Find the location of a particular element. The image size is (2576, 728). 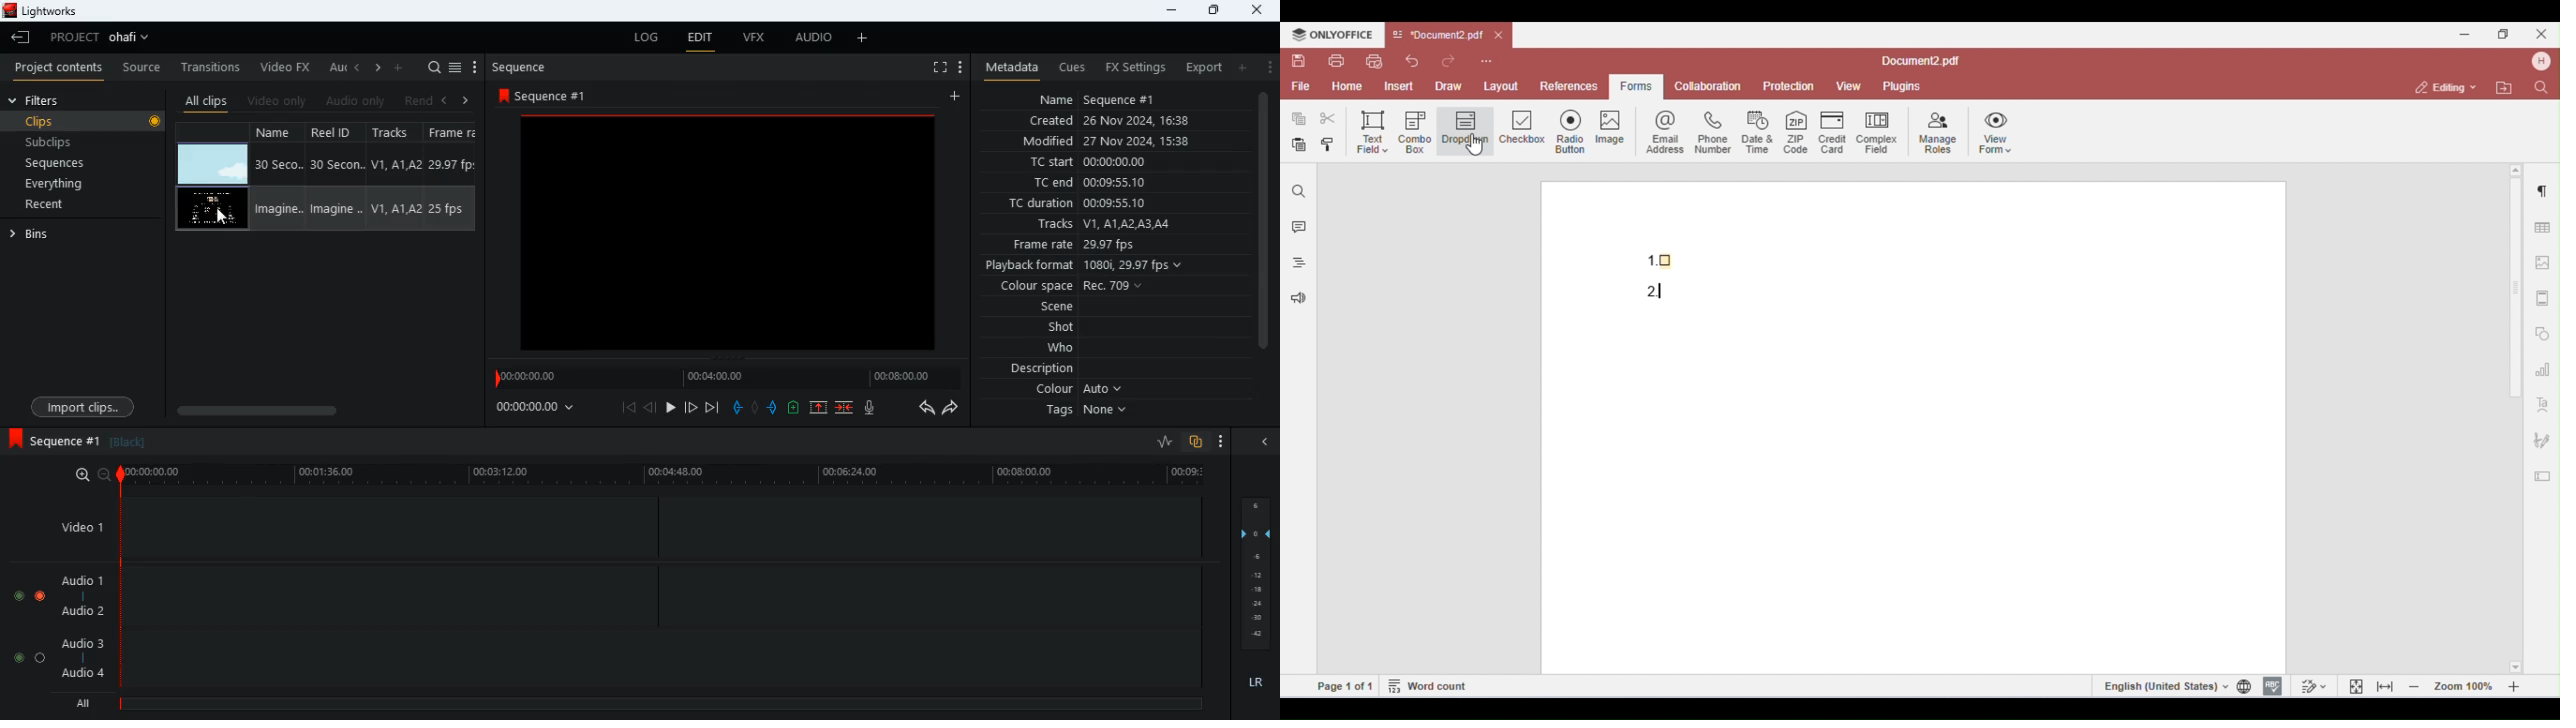

au is located at coordinates (338, 66).